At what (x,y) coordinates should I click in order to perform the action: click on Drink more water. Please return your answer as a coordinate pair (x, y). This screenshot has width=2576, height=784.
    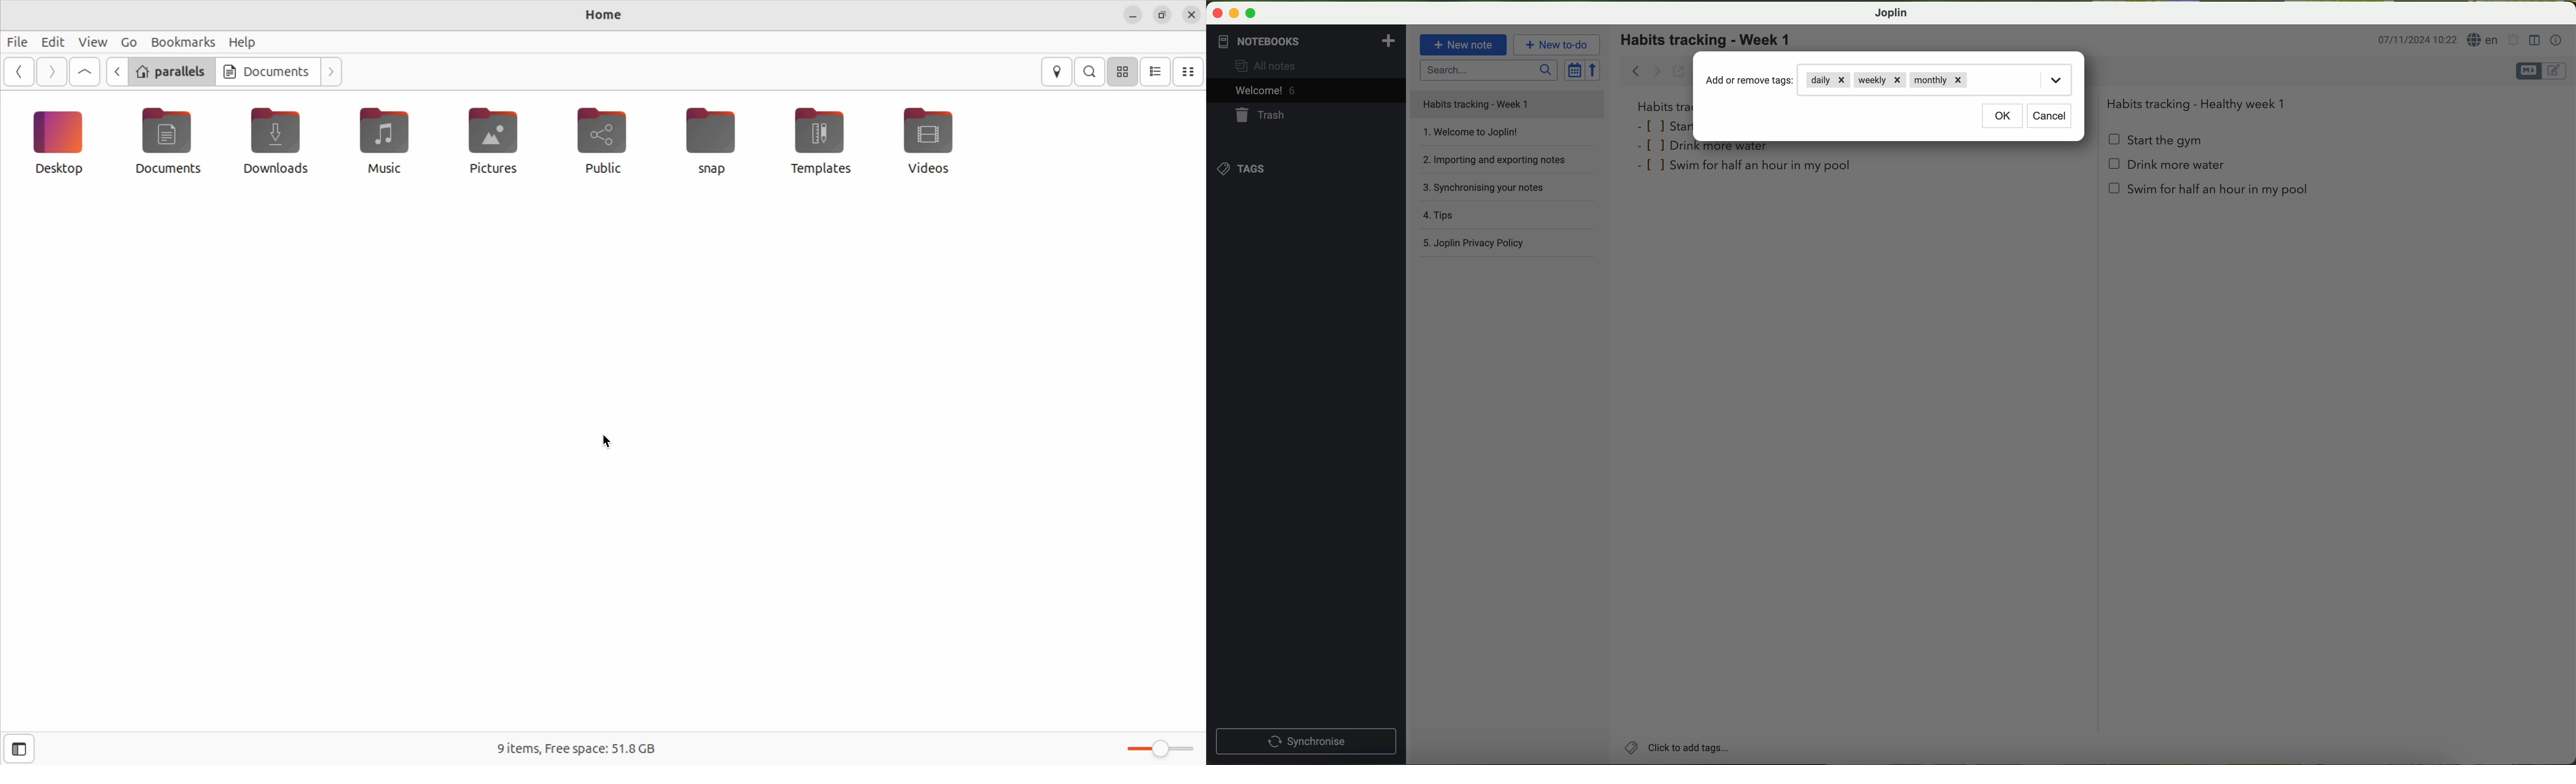
    Looking at the image, I should click on (2167, 168).